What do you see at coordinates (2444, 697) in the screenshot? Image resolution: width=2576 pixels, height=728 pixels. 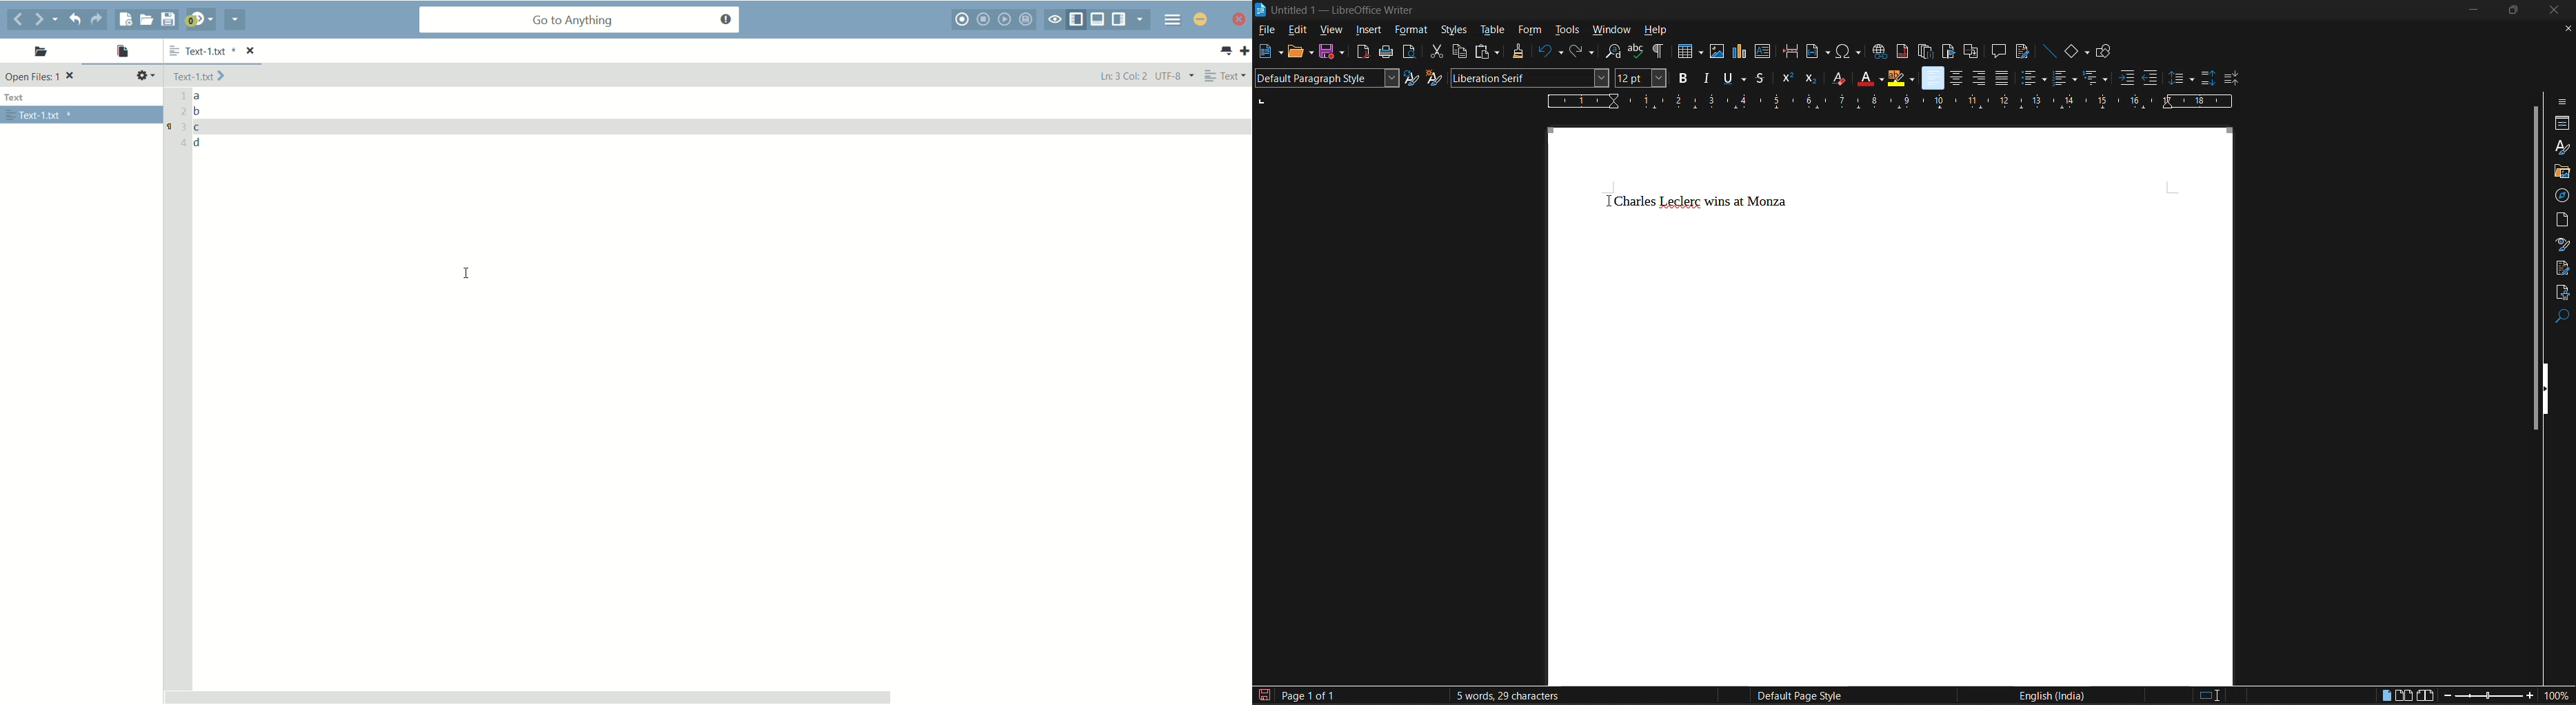 I see `zoom out` at bounding box center [2444, 697].